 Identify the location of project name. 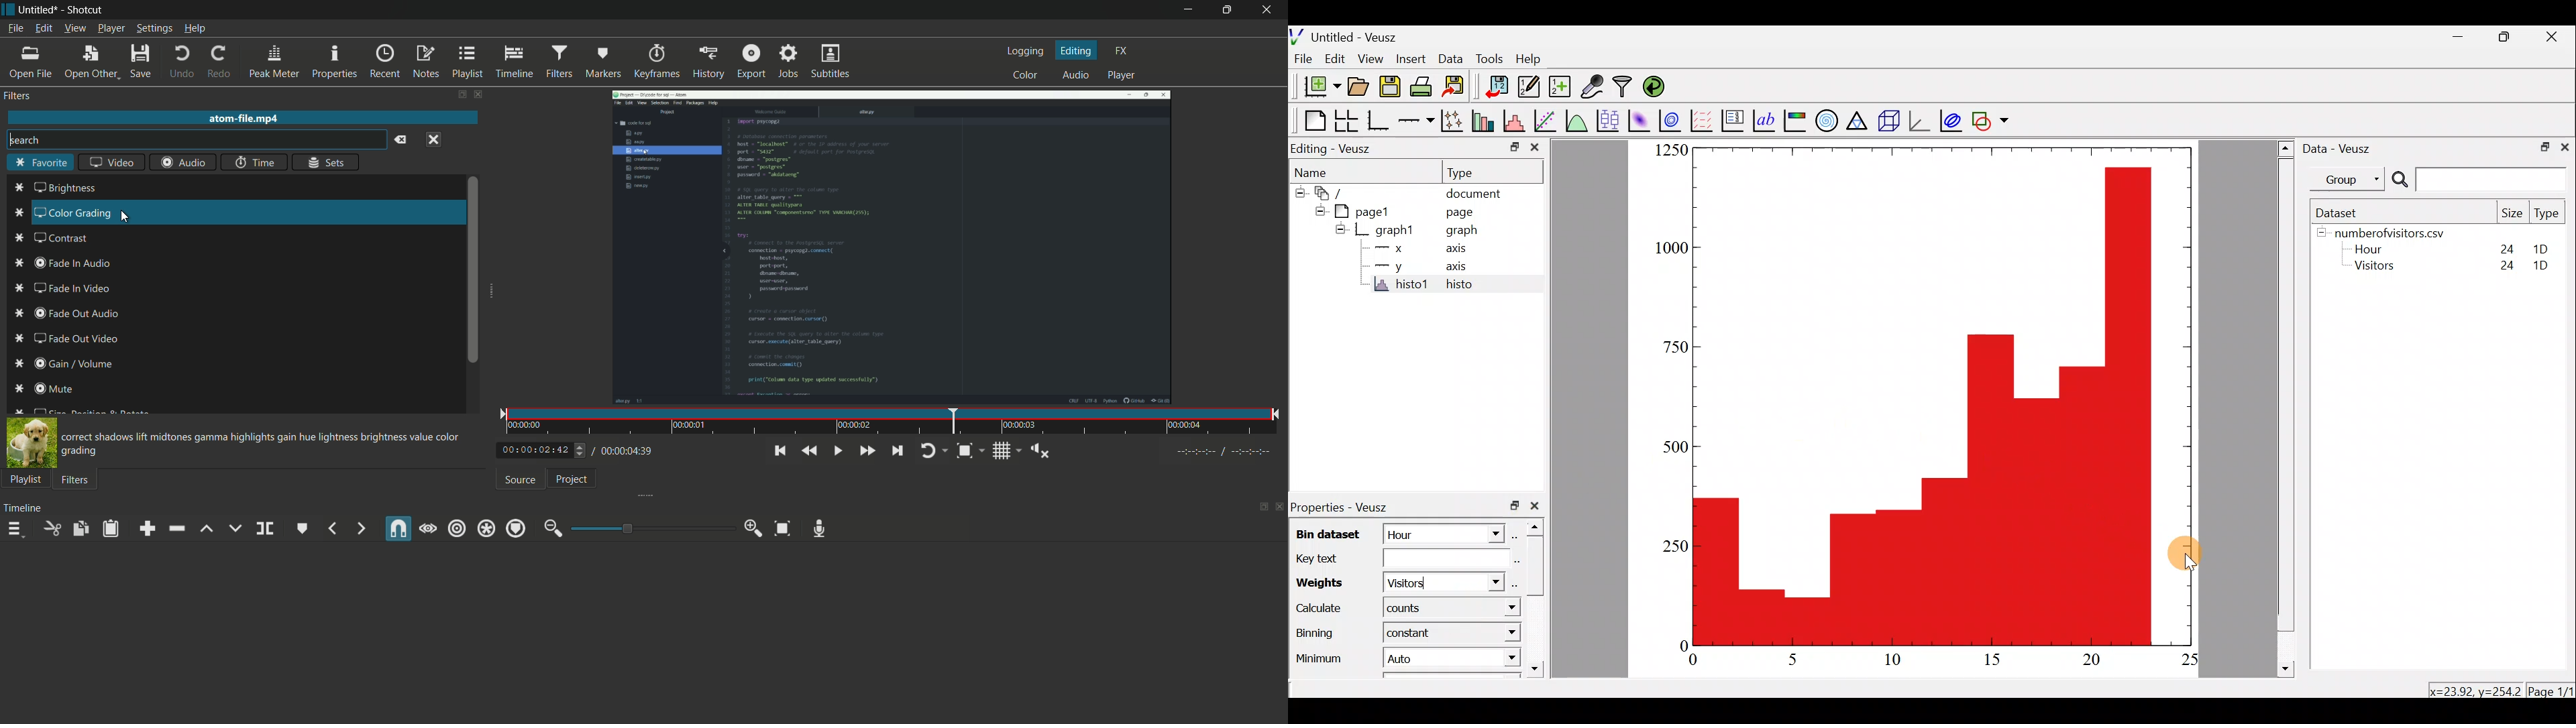
(39, 9).